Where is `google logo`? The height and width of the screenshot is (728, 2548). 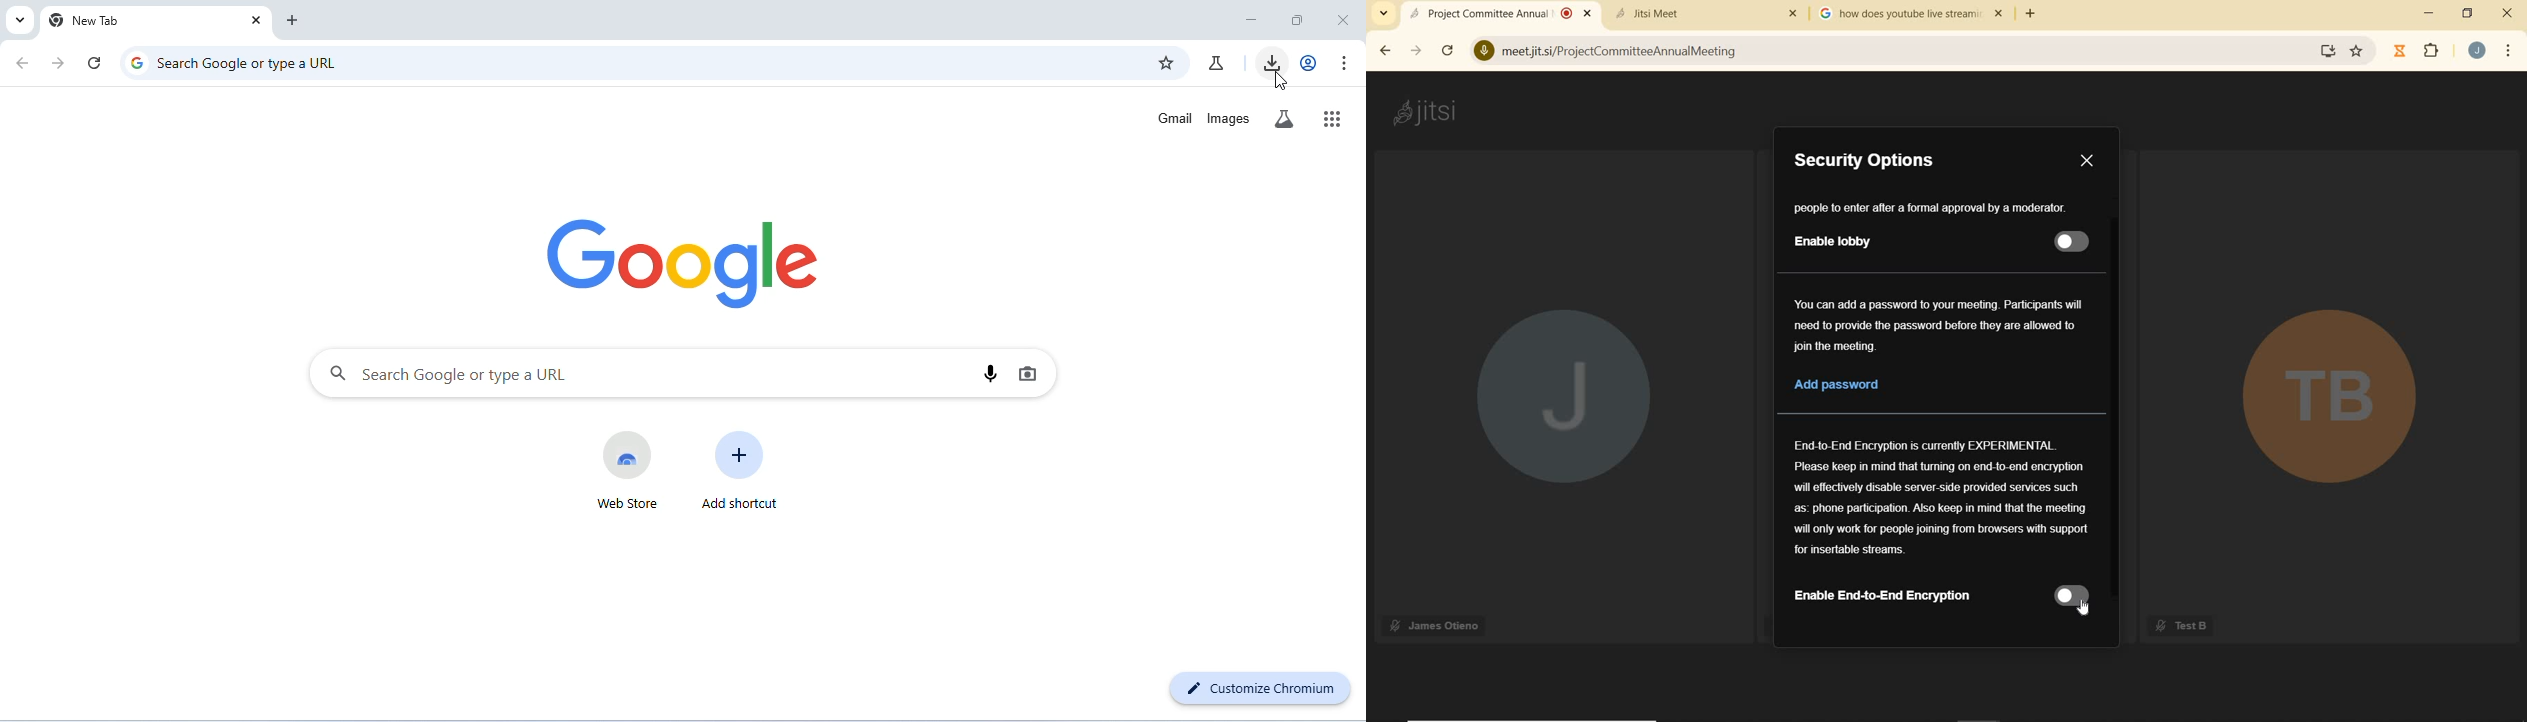 google logo is located at coordinates (680, 261).